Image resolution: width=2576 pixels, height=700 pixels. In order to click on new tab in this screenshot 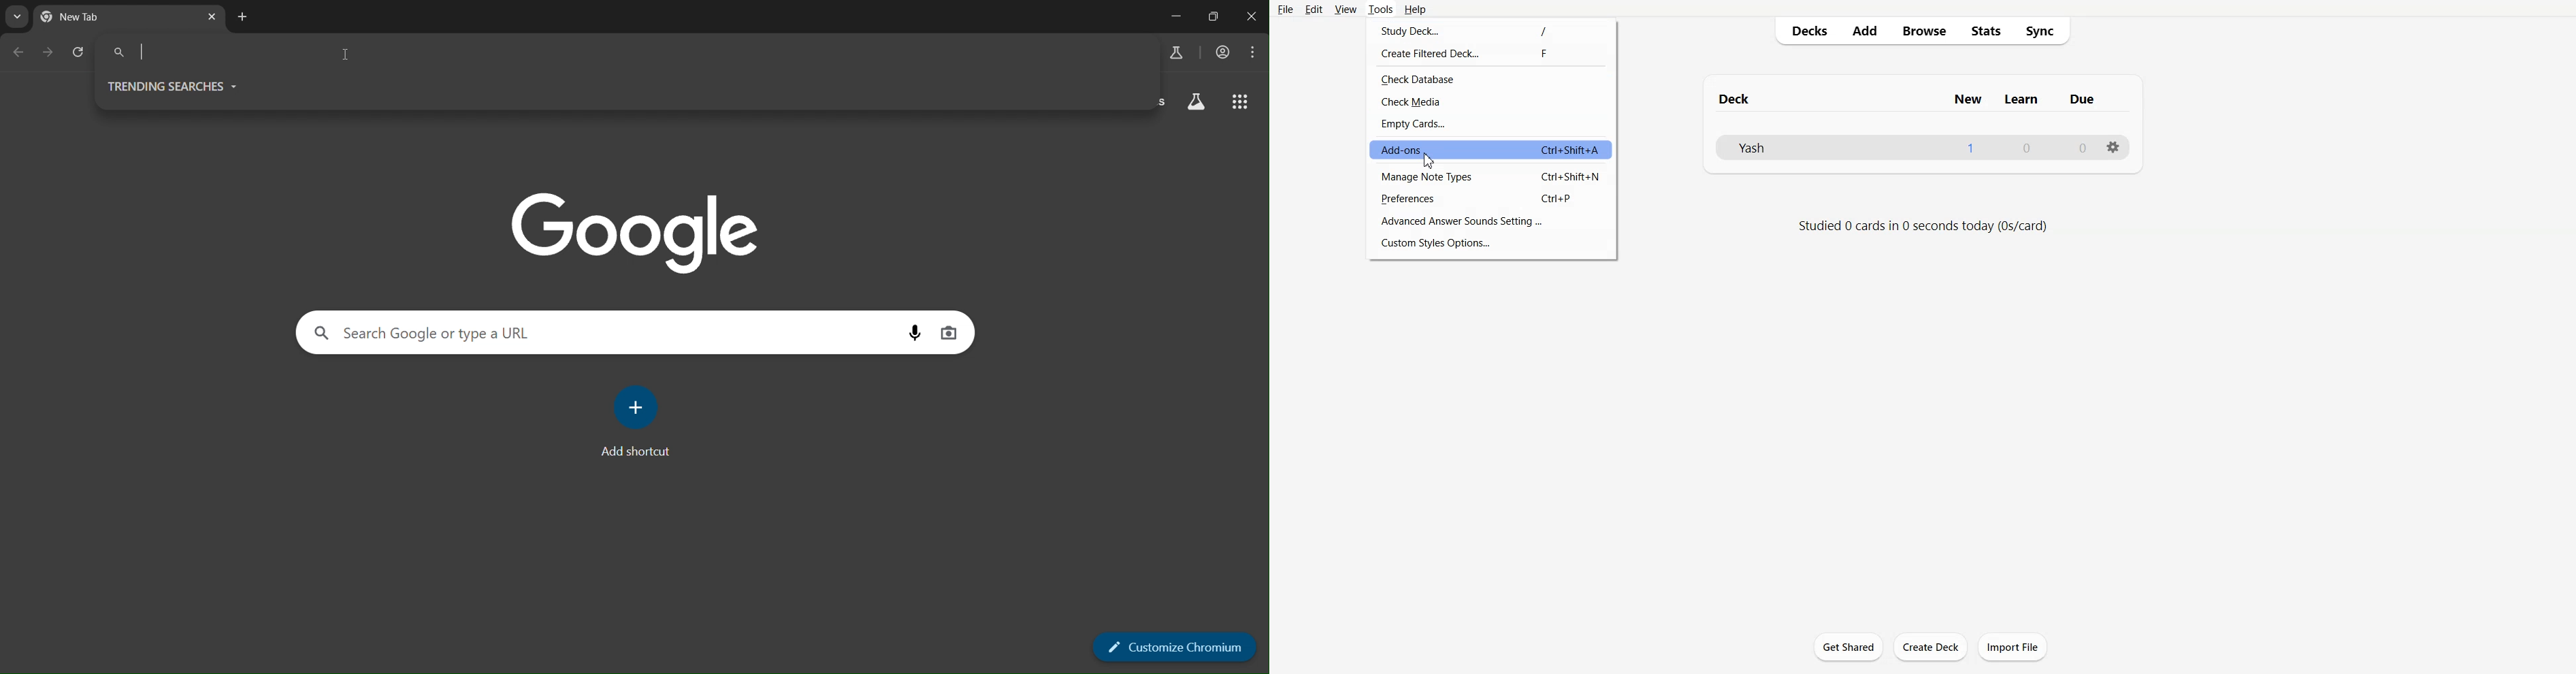, I will do `click(245, 17)`.